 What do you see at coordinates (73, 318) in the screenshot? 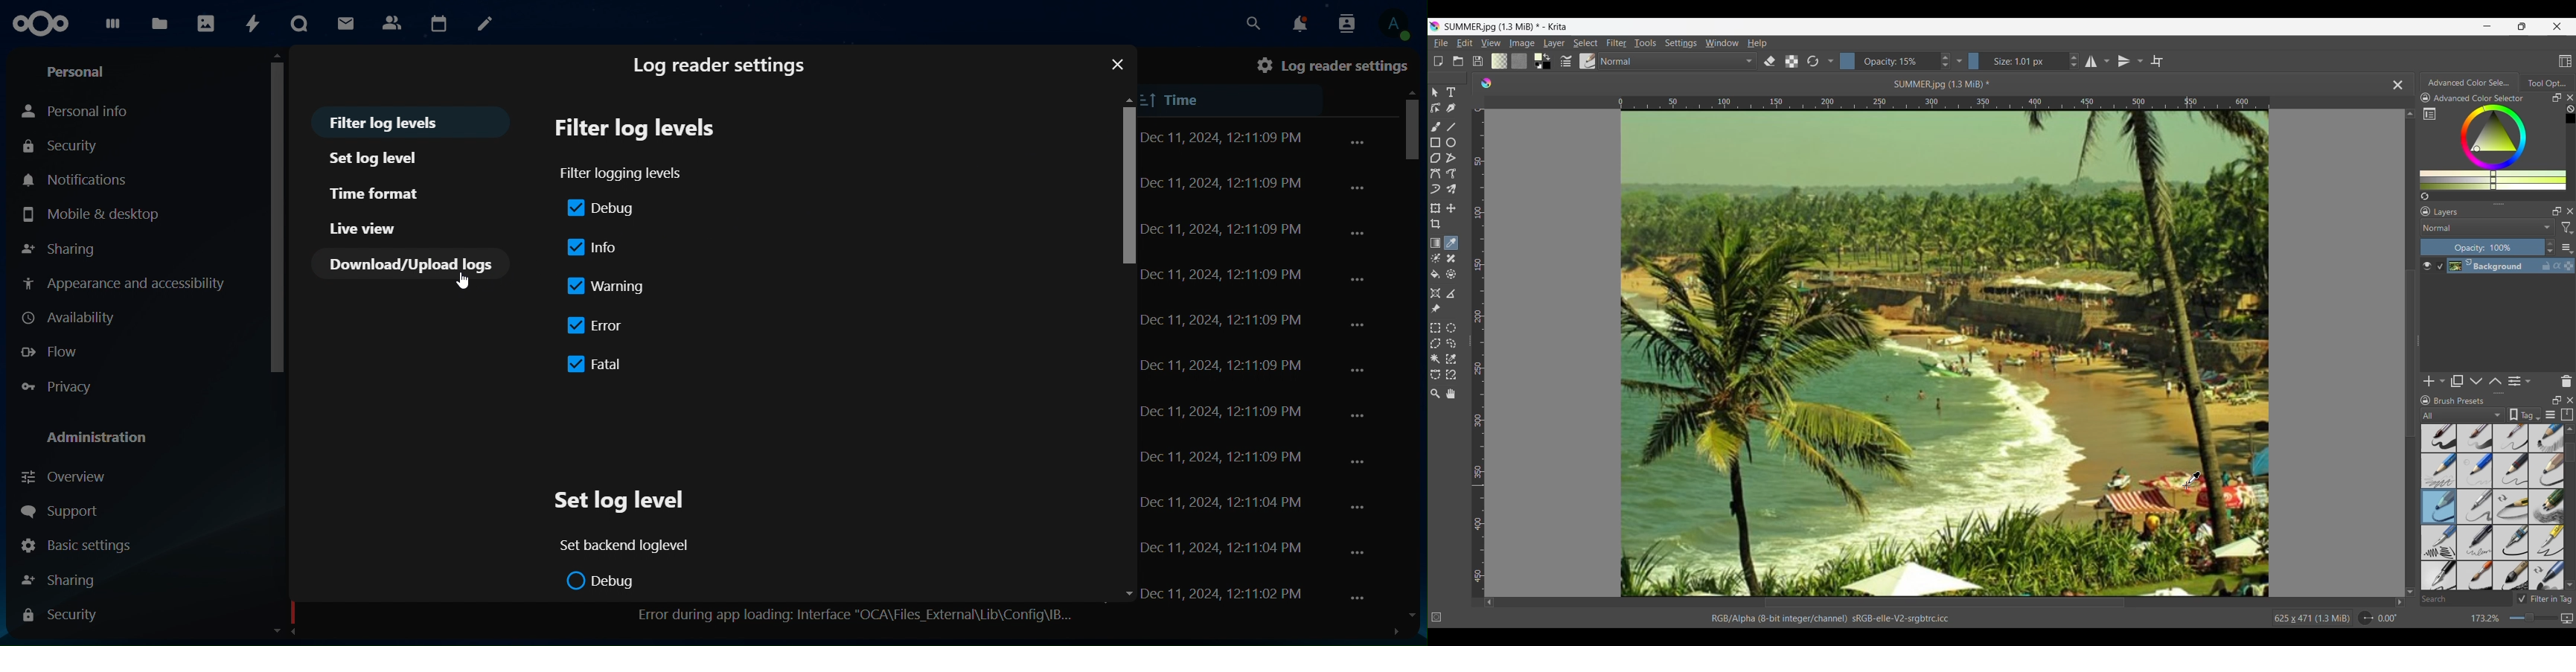
I see `availabilty` at bounding box center [73, 318].